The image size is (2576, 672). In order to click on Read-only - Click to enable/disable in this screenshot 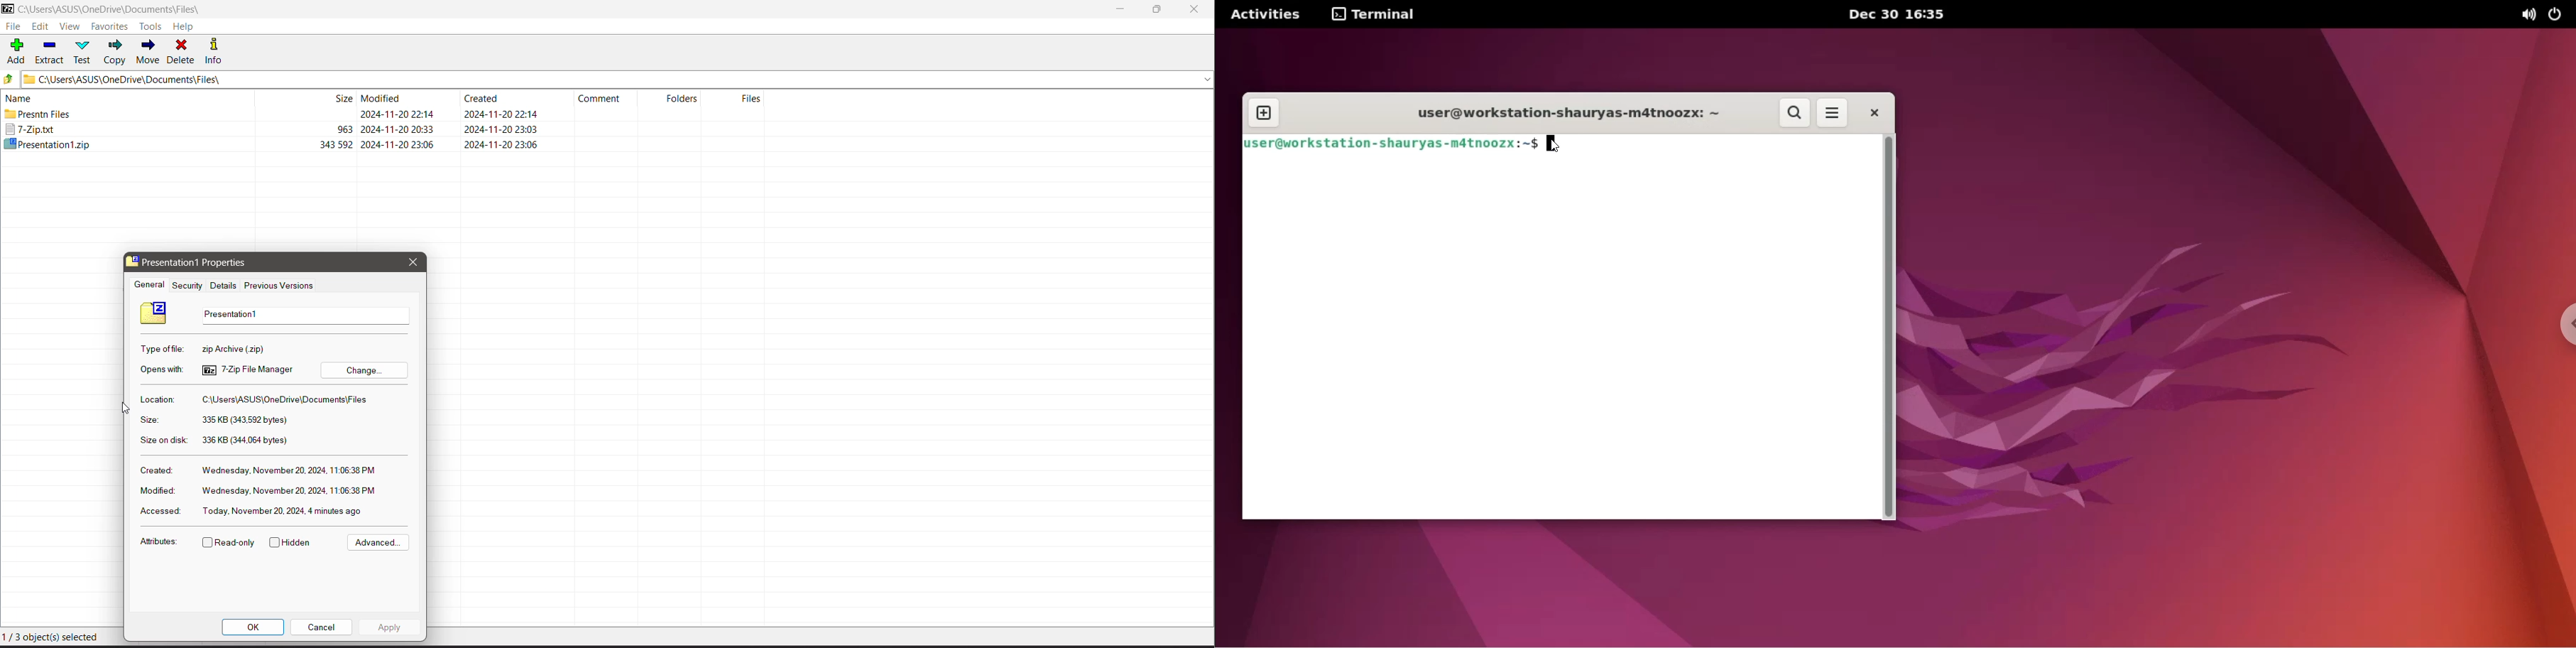, I will do `click(229, 544)`.